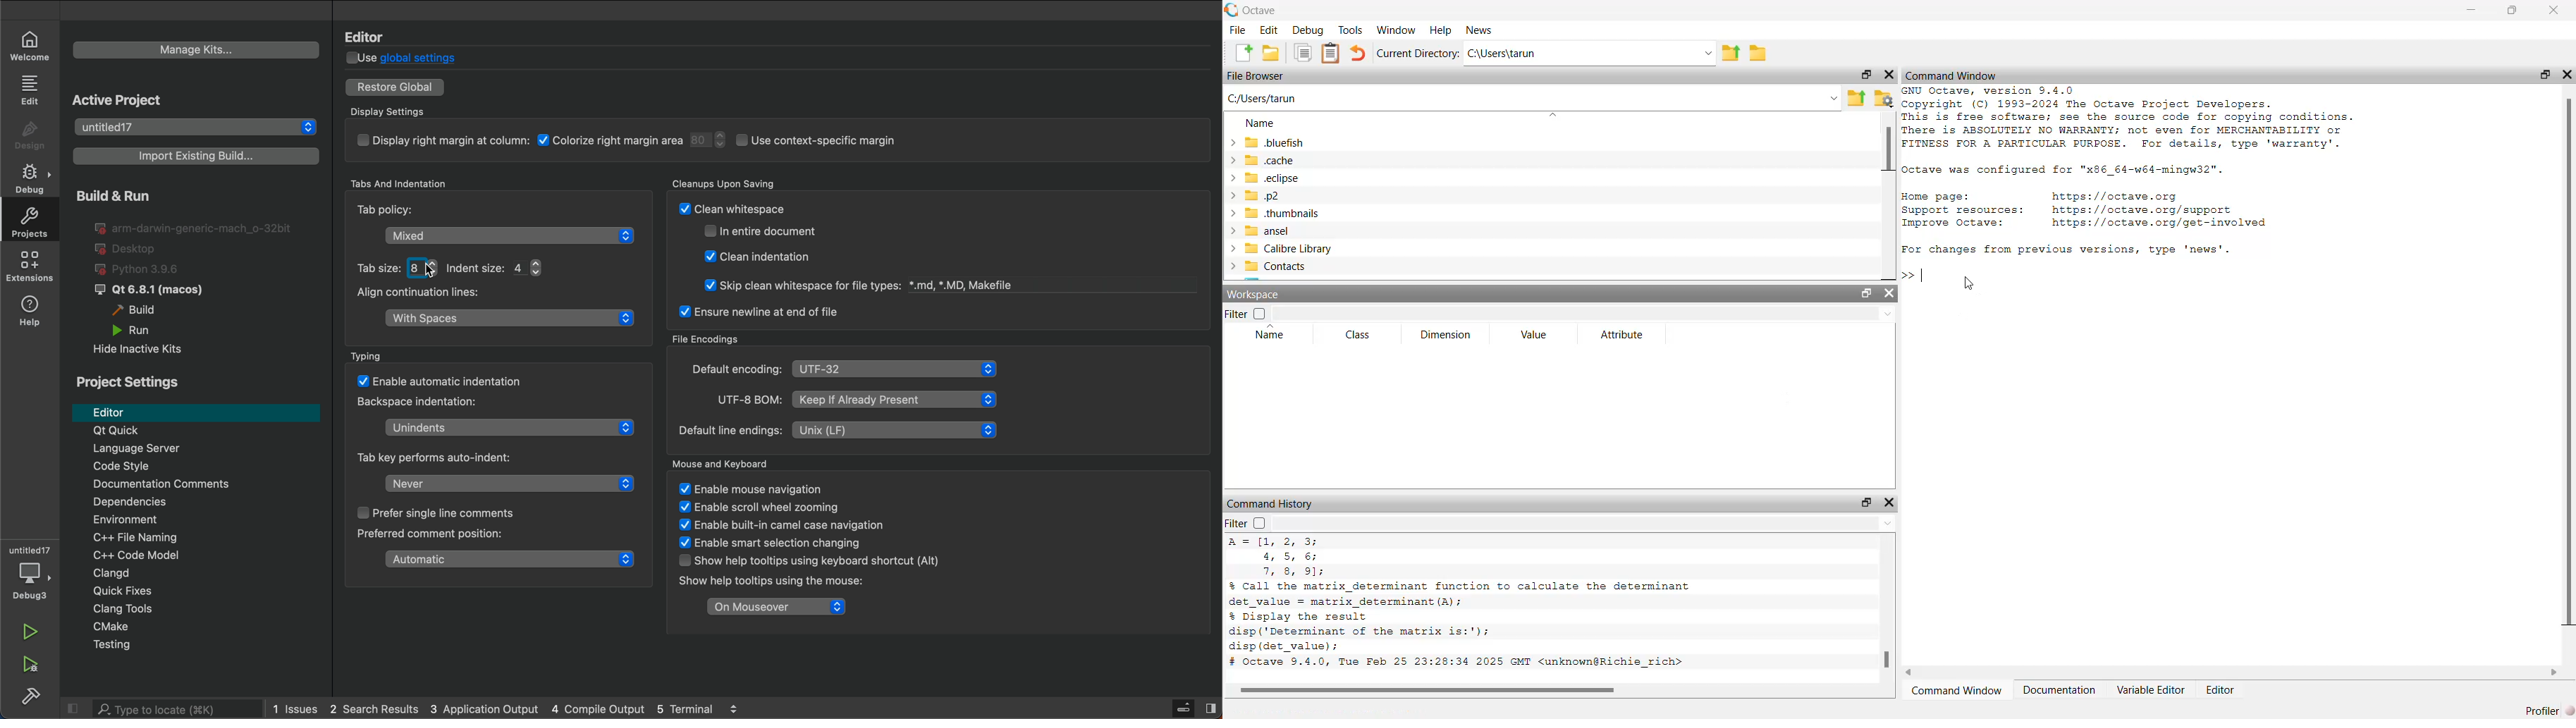 This screenshot has width=2576, height=728. Describe the element at coordinates (1272, 54) in the screenshot. I see `open an existing file in editor` at that location.